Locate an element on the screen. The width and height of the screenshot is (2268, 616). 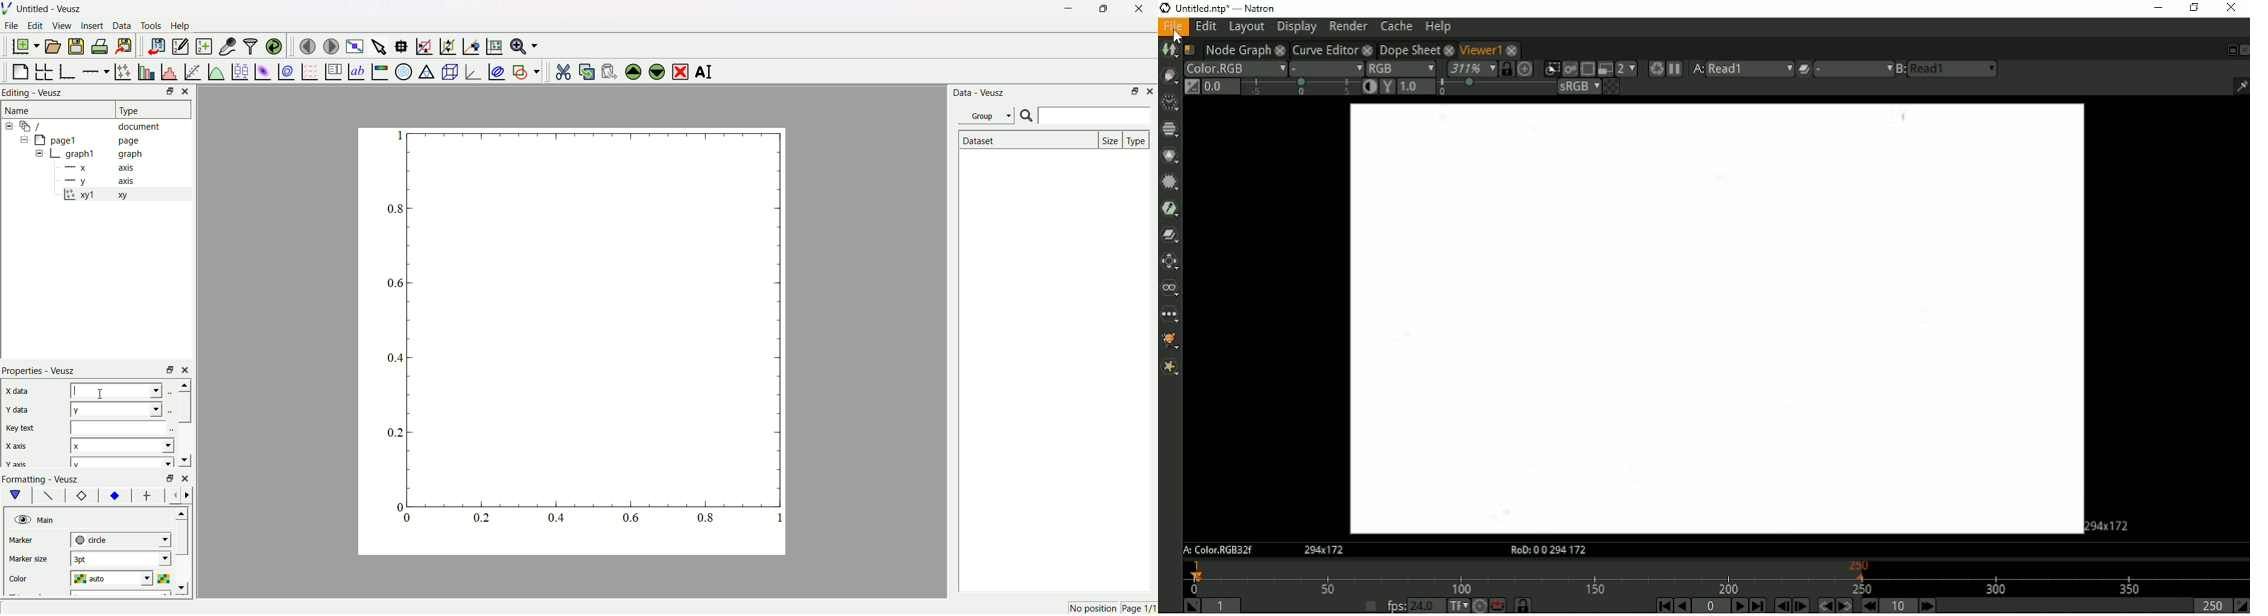
new document is located at coordinates (27, 47).